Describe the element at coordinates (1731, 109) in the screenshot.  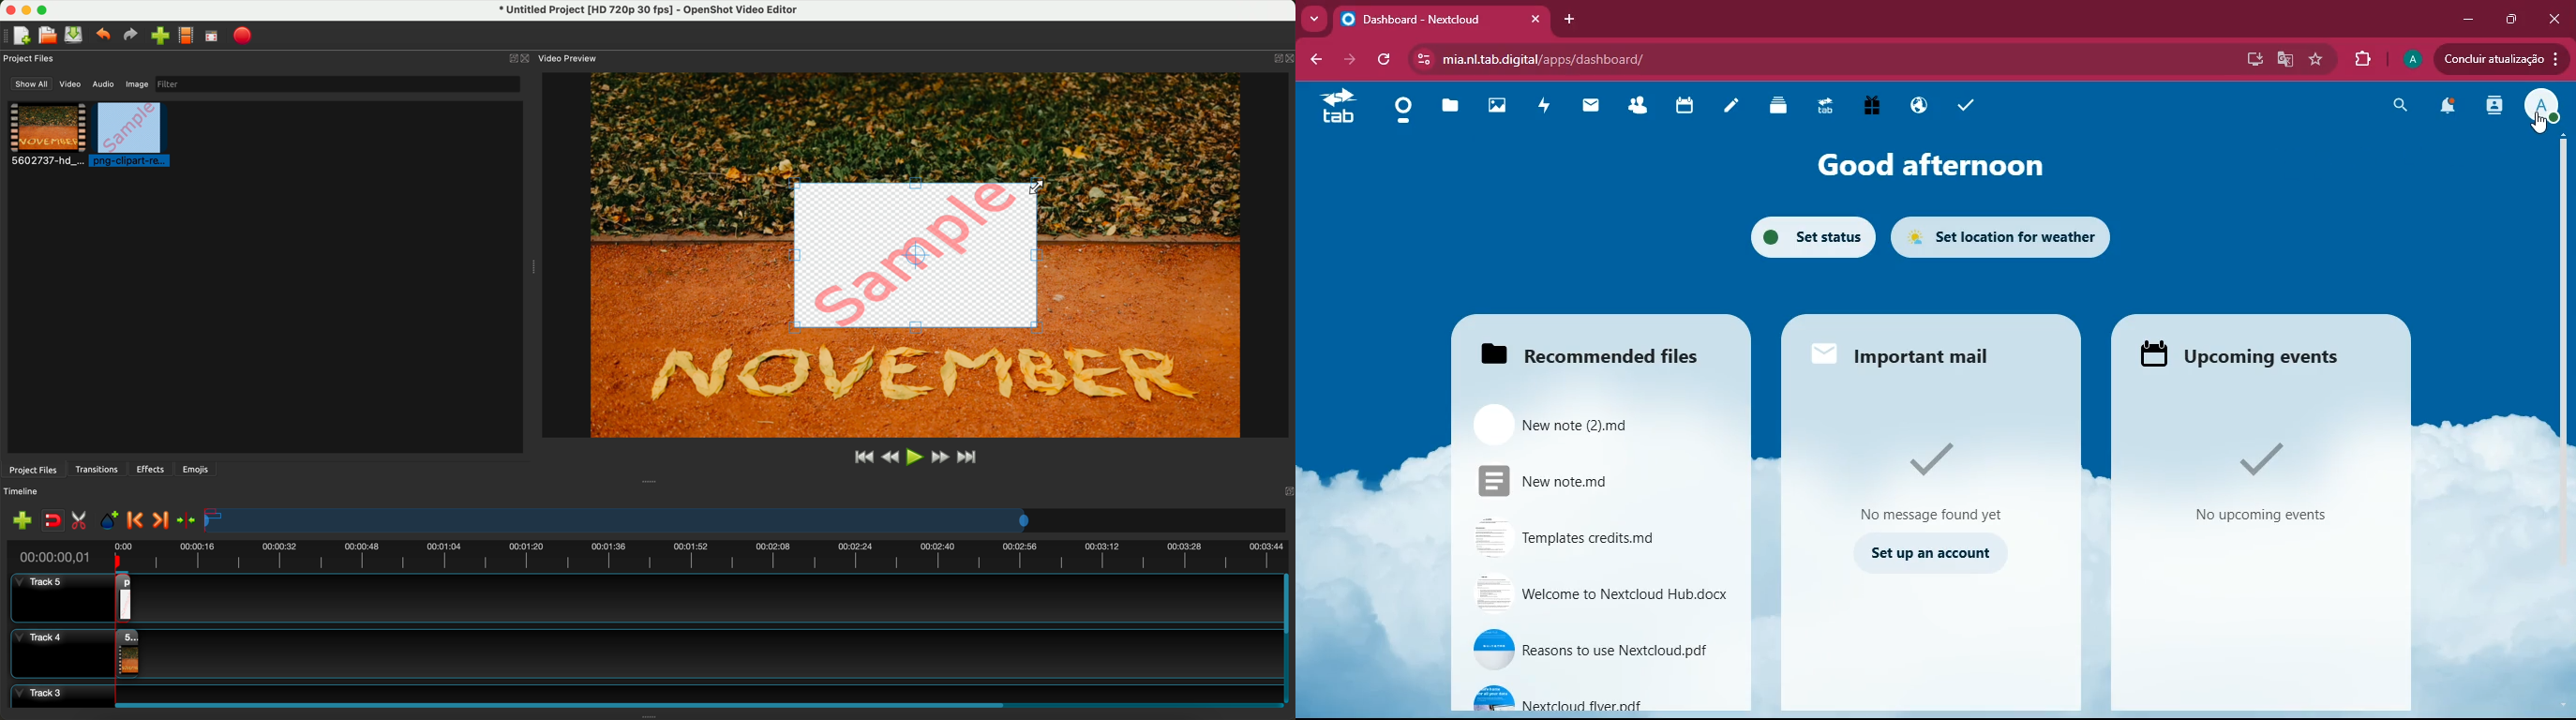
I see `notes` at that location.